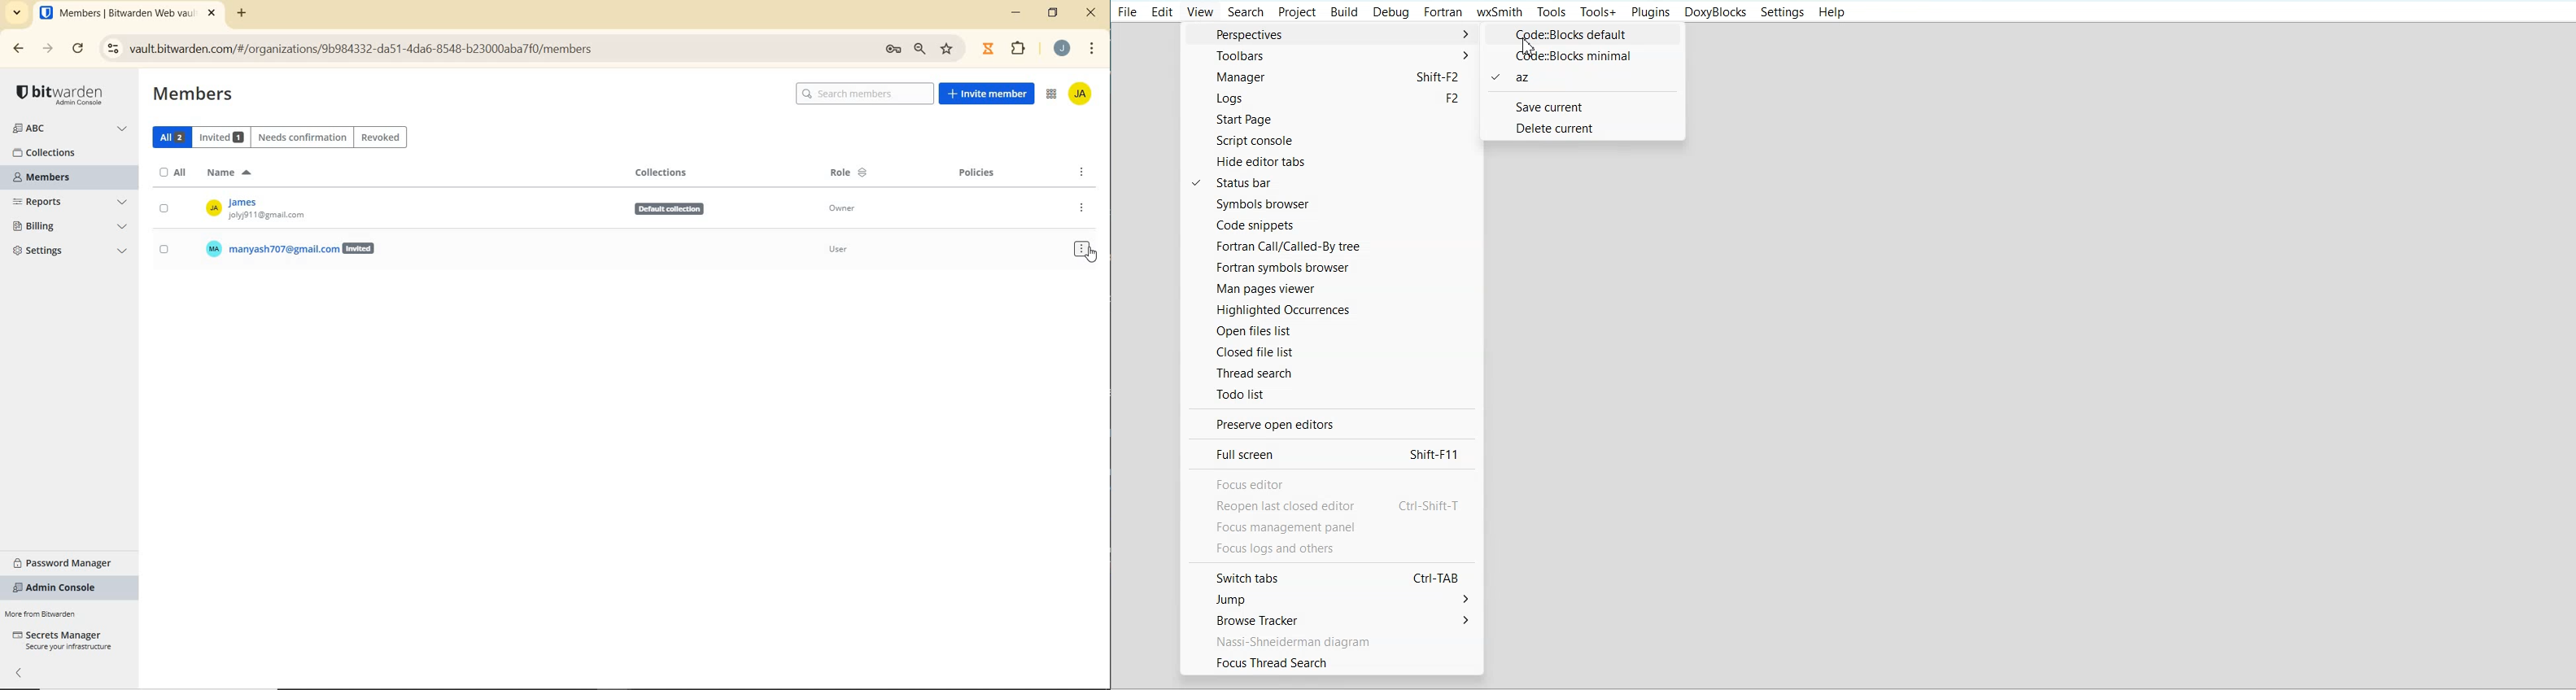 This screenshot has width=2576, height=700. What do you see at coordinates (71, 253) in the screenshot?
I see `SETTINGS` at bounding box center [71, 253].